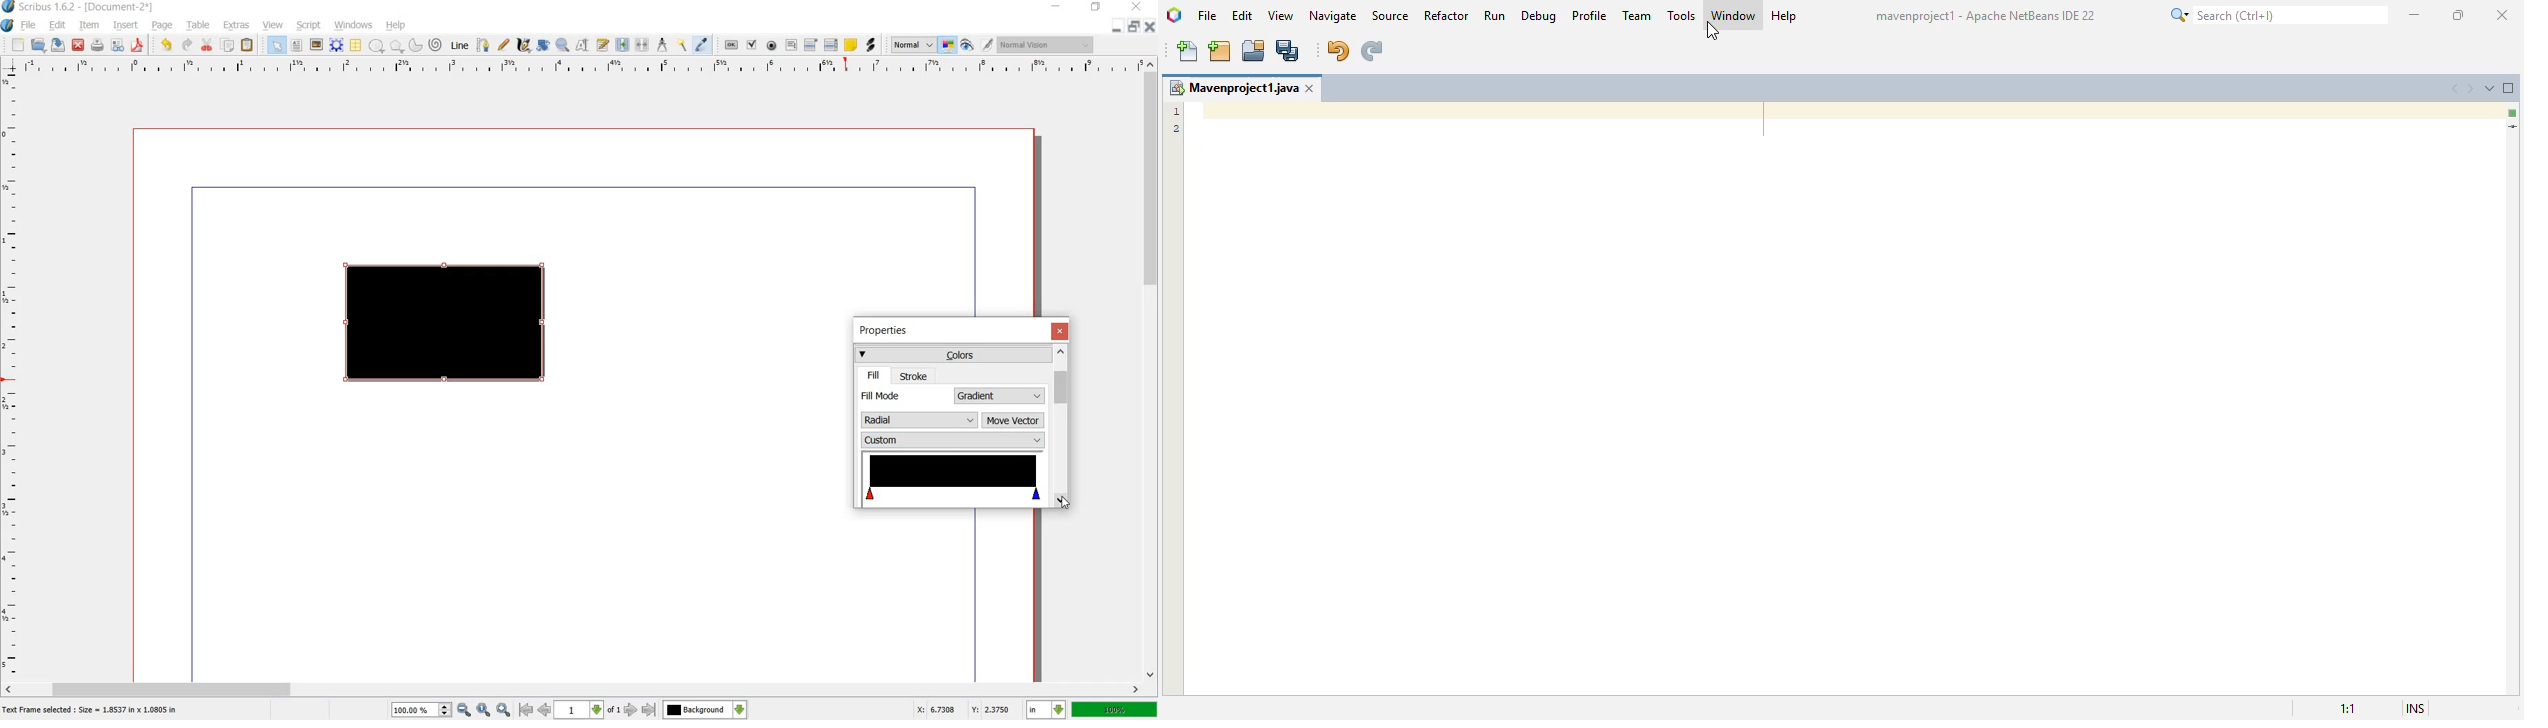 Image resolution: width=2548 pixels, height=728 pixels. What do you see at coordinates (602, 45) in the screenshot?
I see `edit text with story editor` at bounding box center [602, 45].